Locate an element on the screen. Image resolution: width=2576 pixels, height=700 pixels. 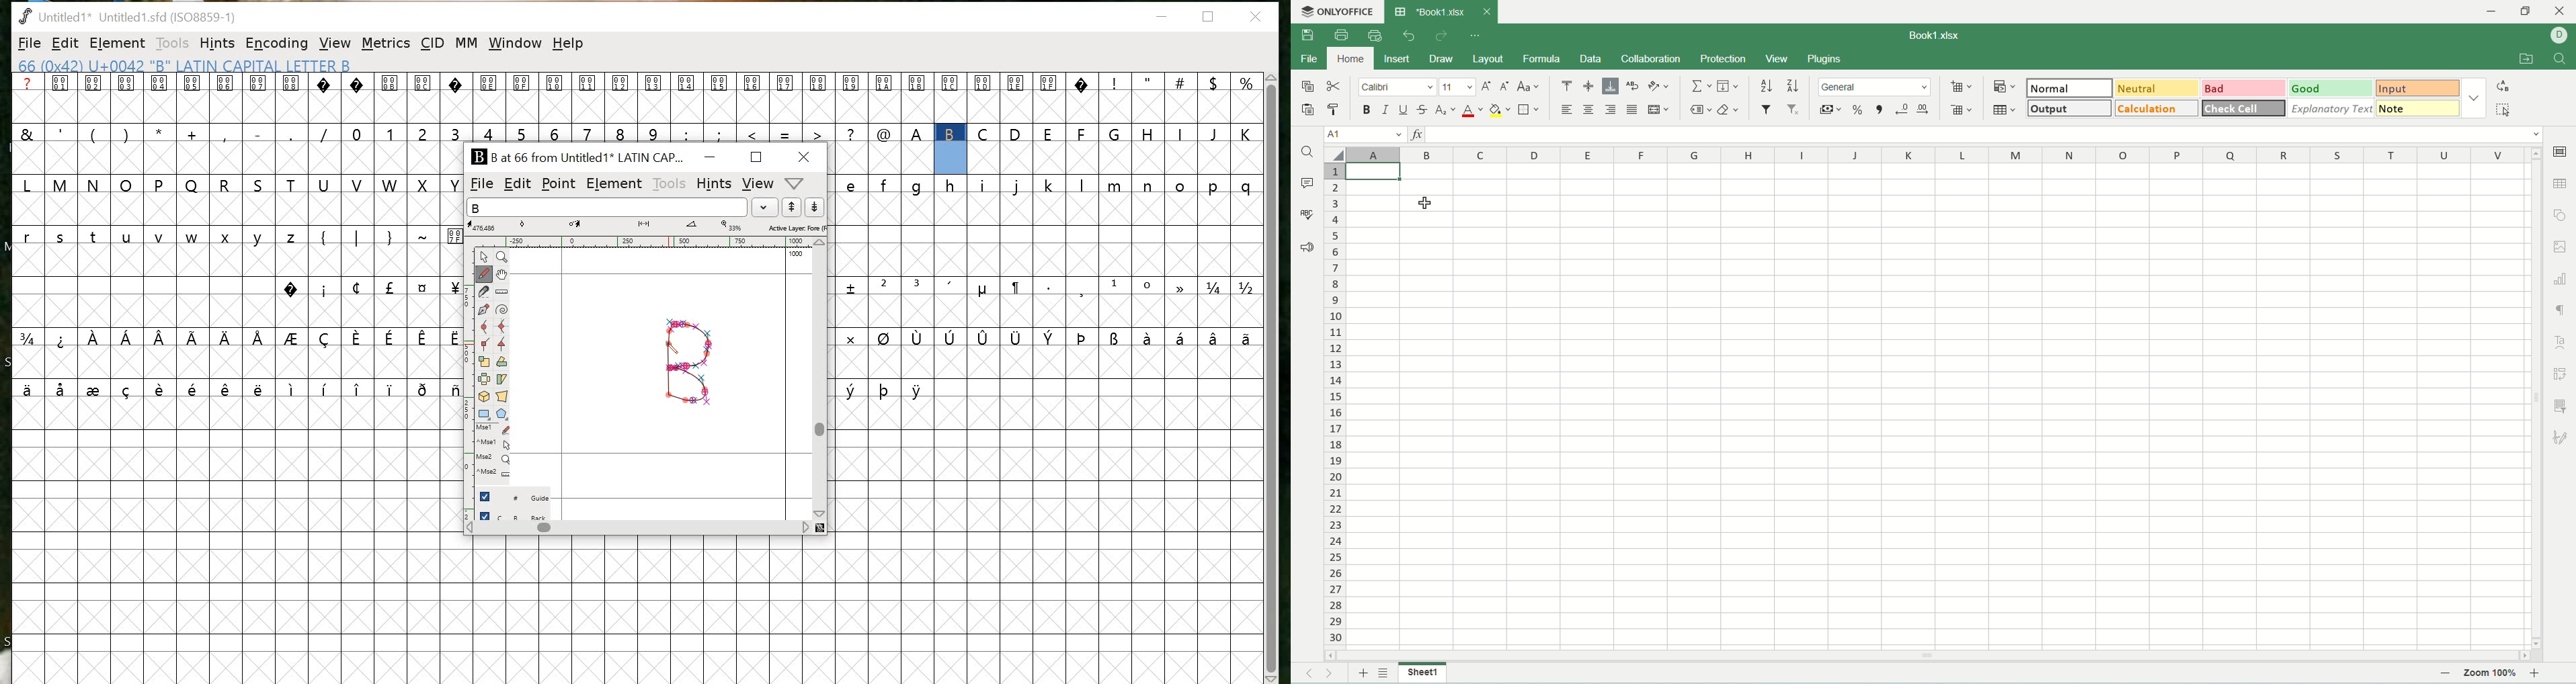
percent style is located at coordinates (1861, 110).